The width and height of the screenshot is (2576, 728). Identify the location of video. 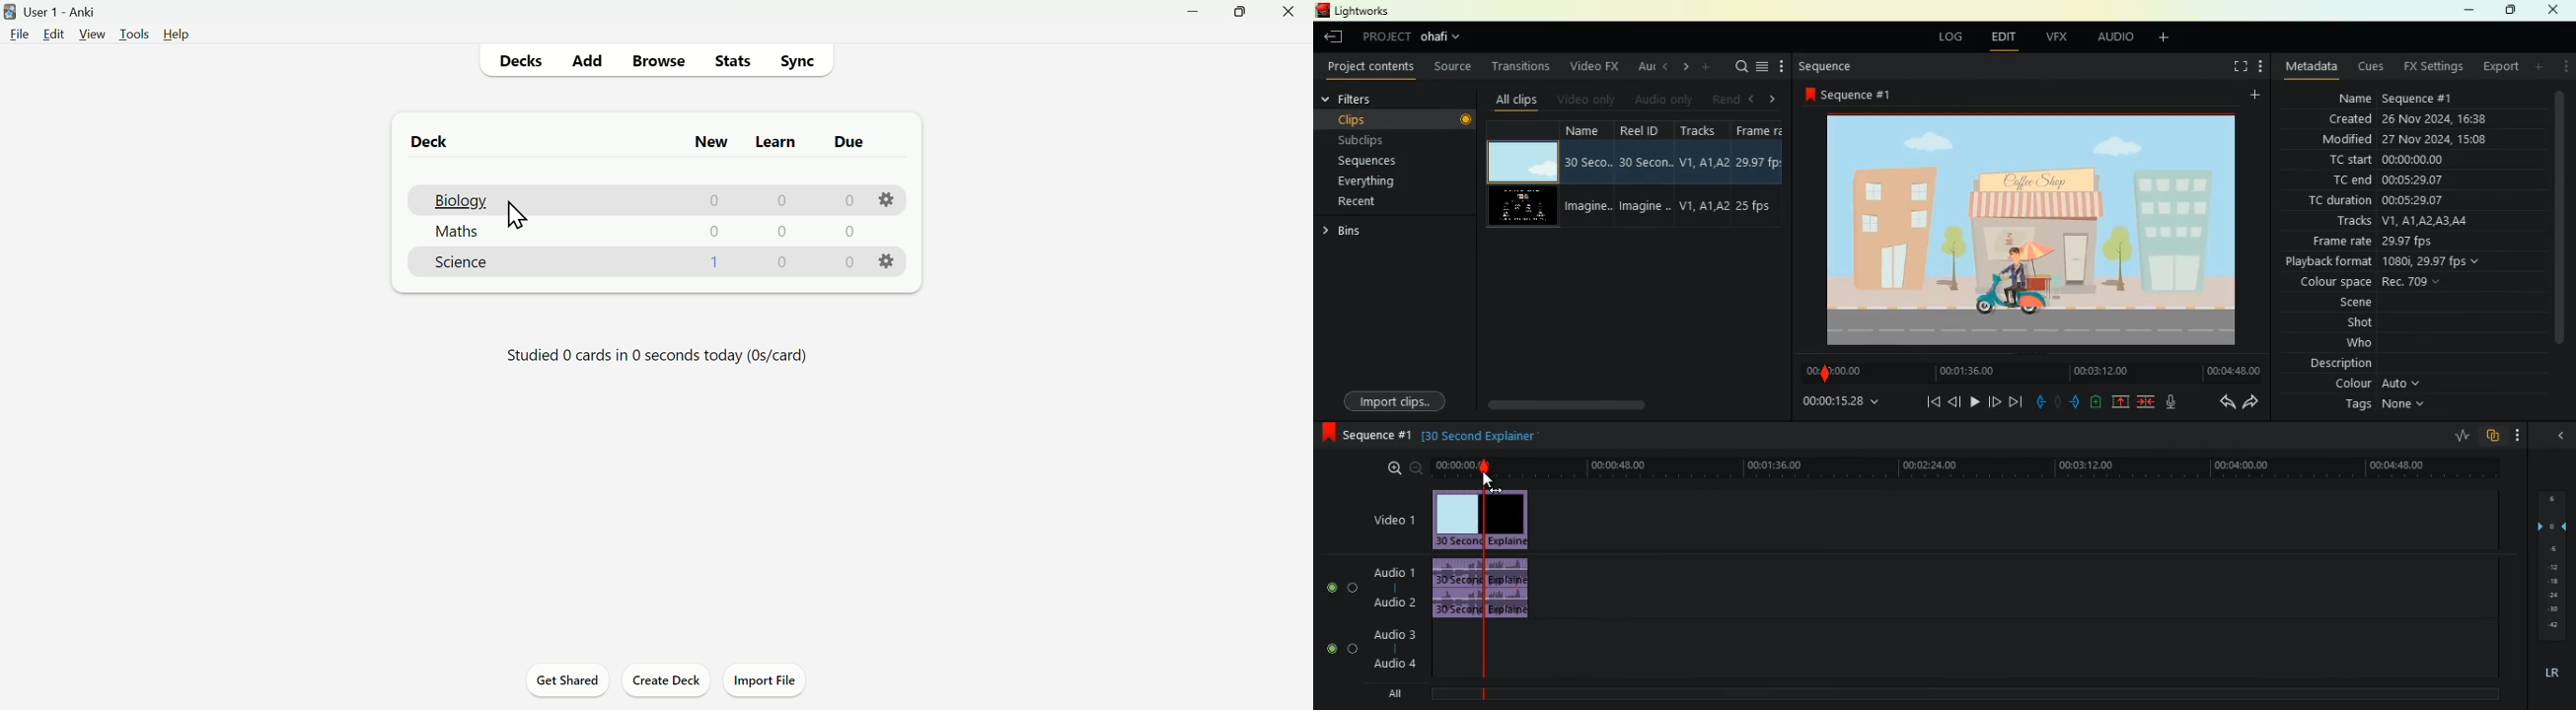
(1523, 160).